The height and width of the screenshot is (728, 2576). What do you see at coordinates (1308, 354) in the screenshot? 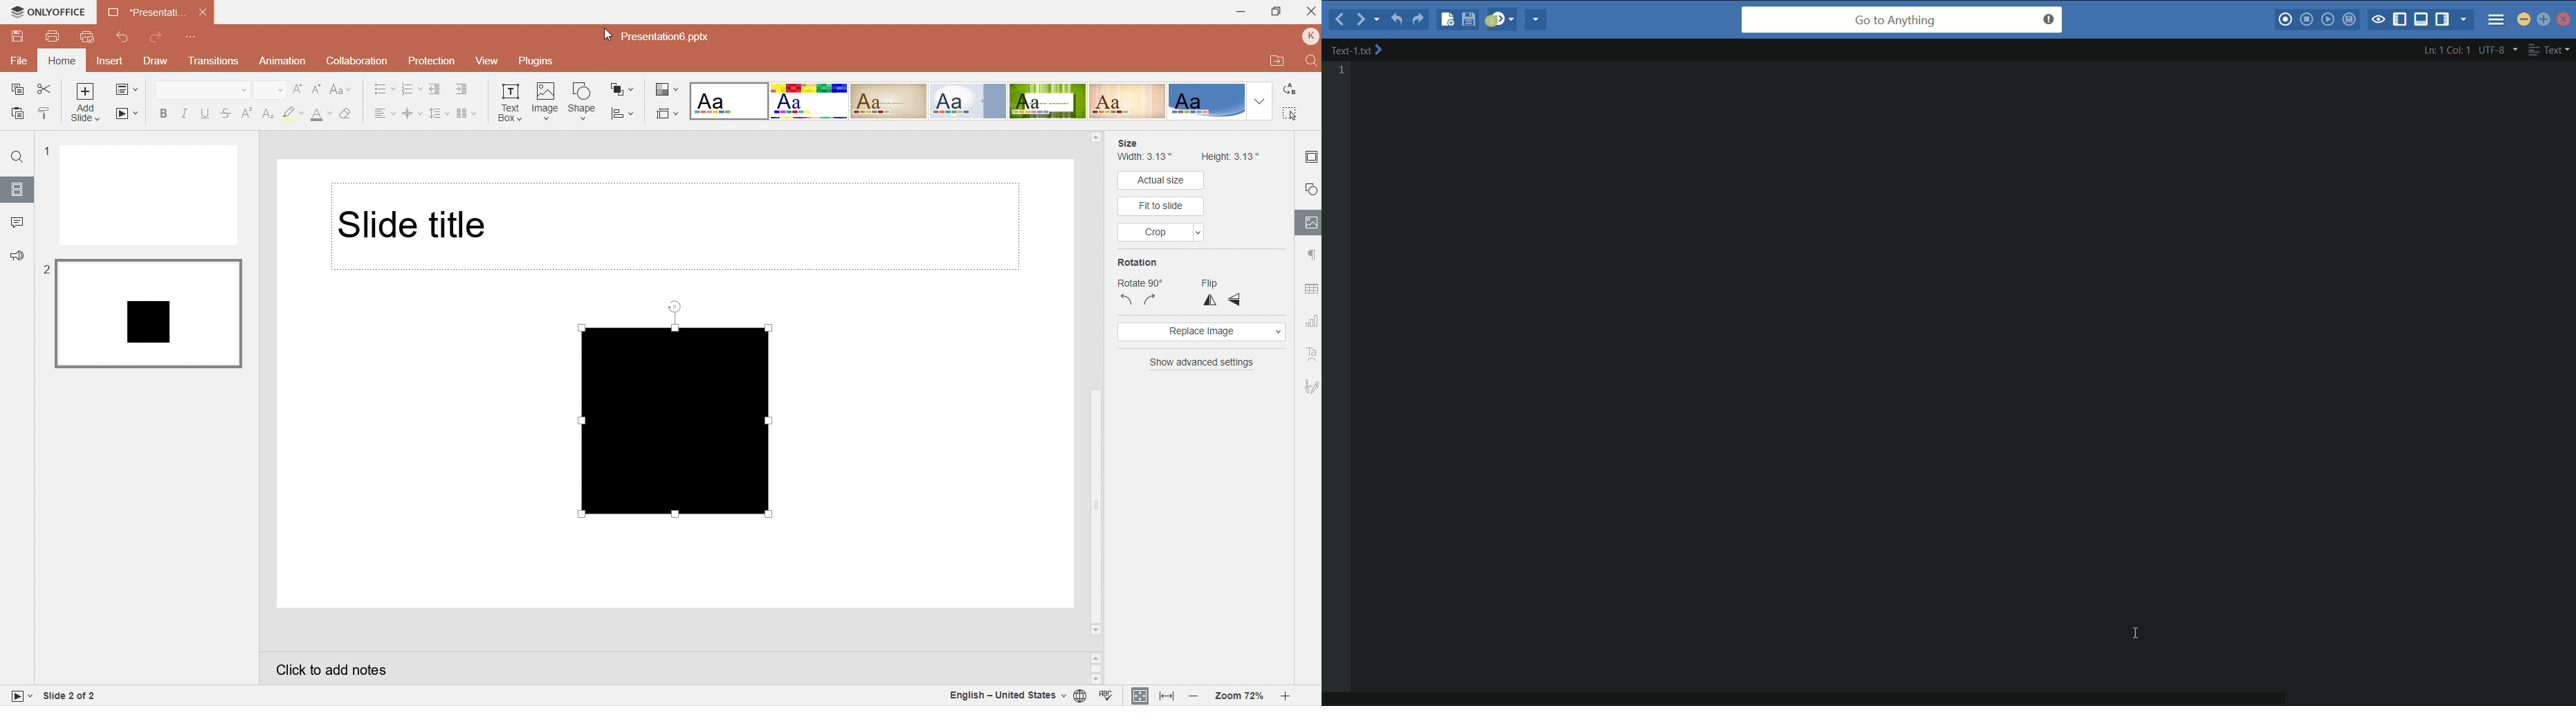
I see `Text ART setting` at bounding box center [1308, 354].